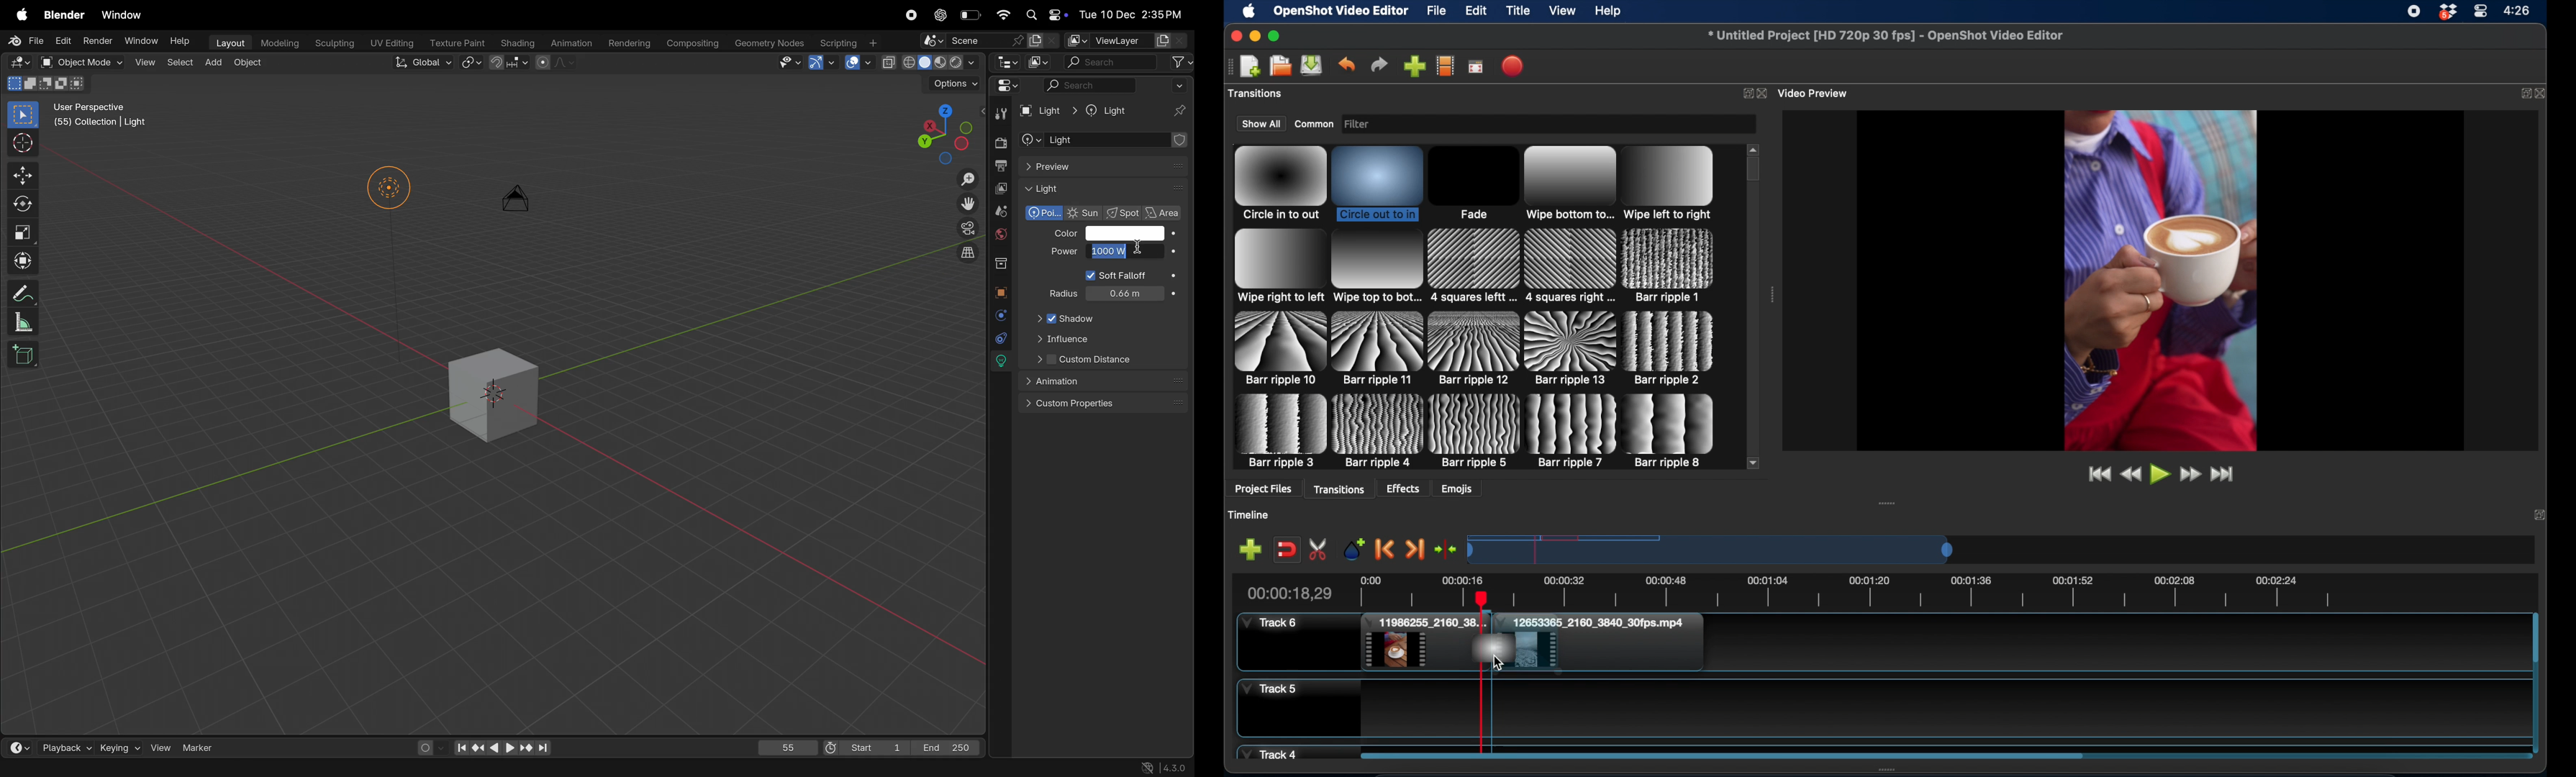 The image size is (2576, 784). Describe the element at coordinates (1314, 123) in the screenshot. I see `common` at that location.